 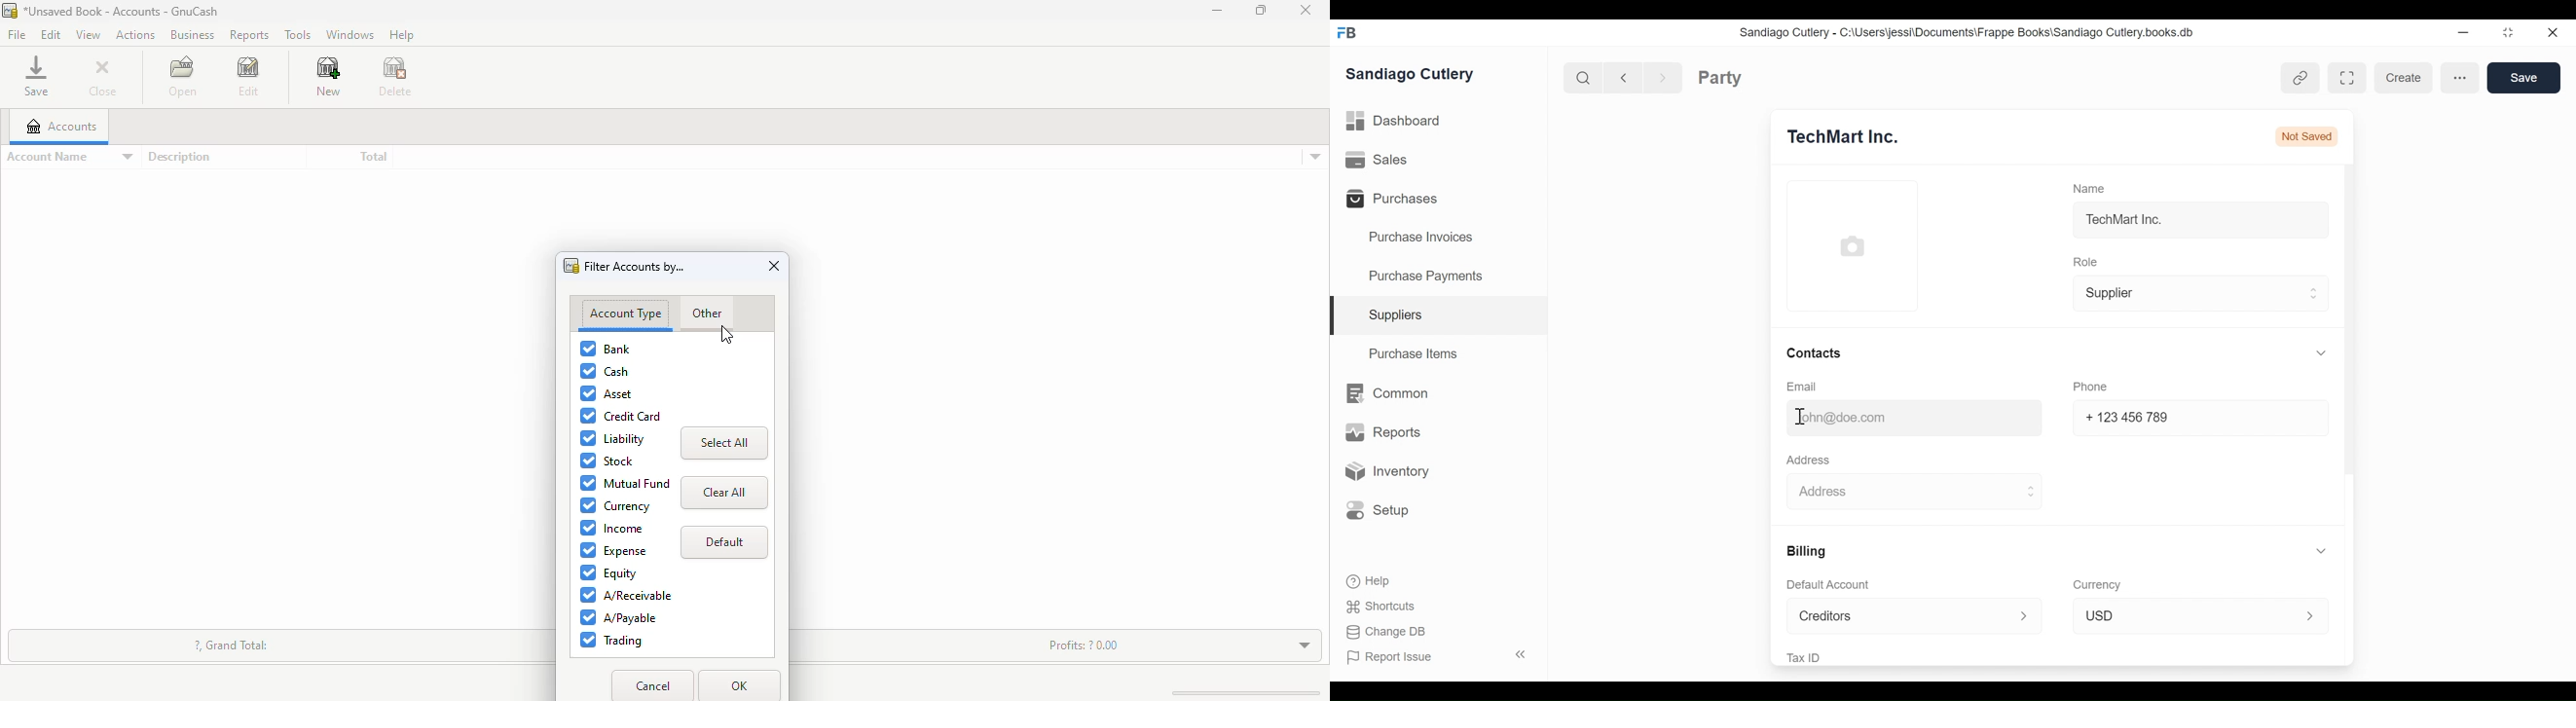 What do you see at coordinates (2342, 78) in the screenshot?
I see `Toggle between form and full width` at bounding box center [2342, 78].